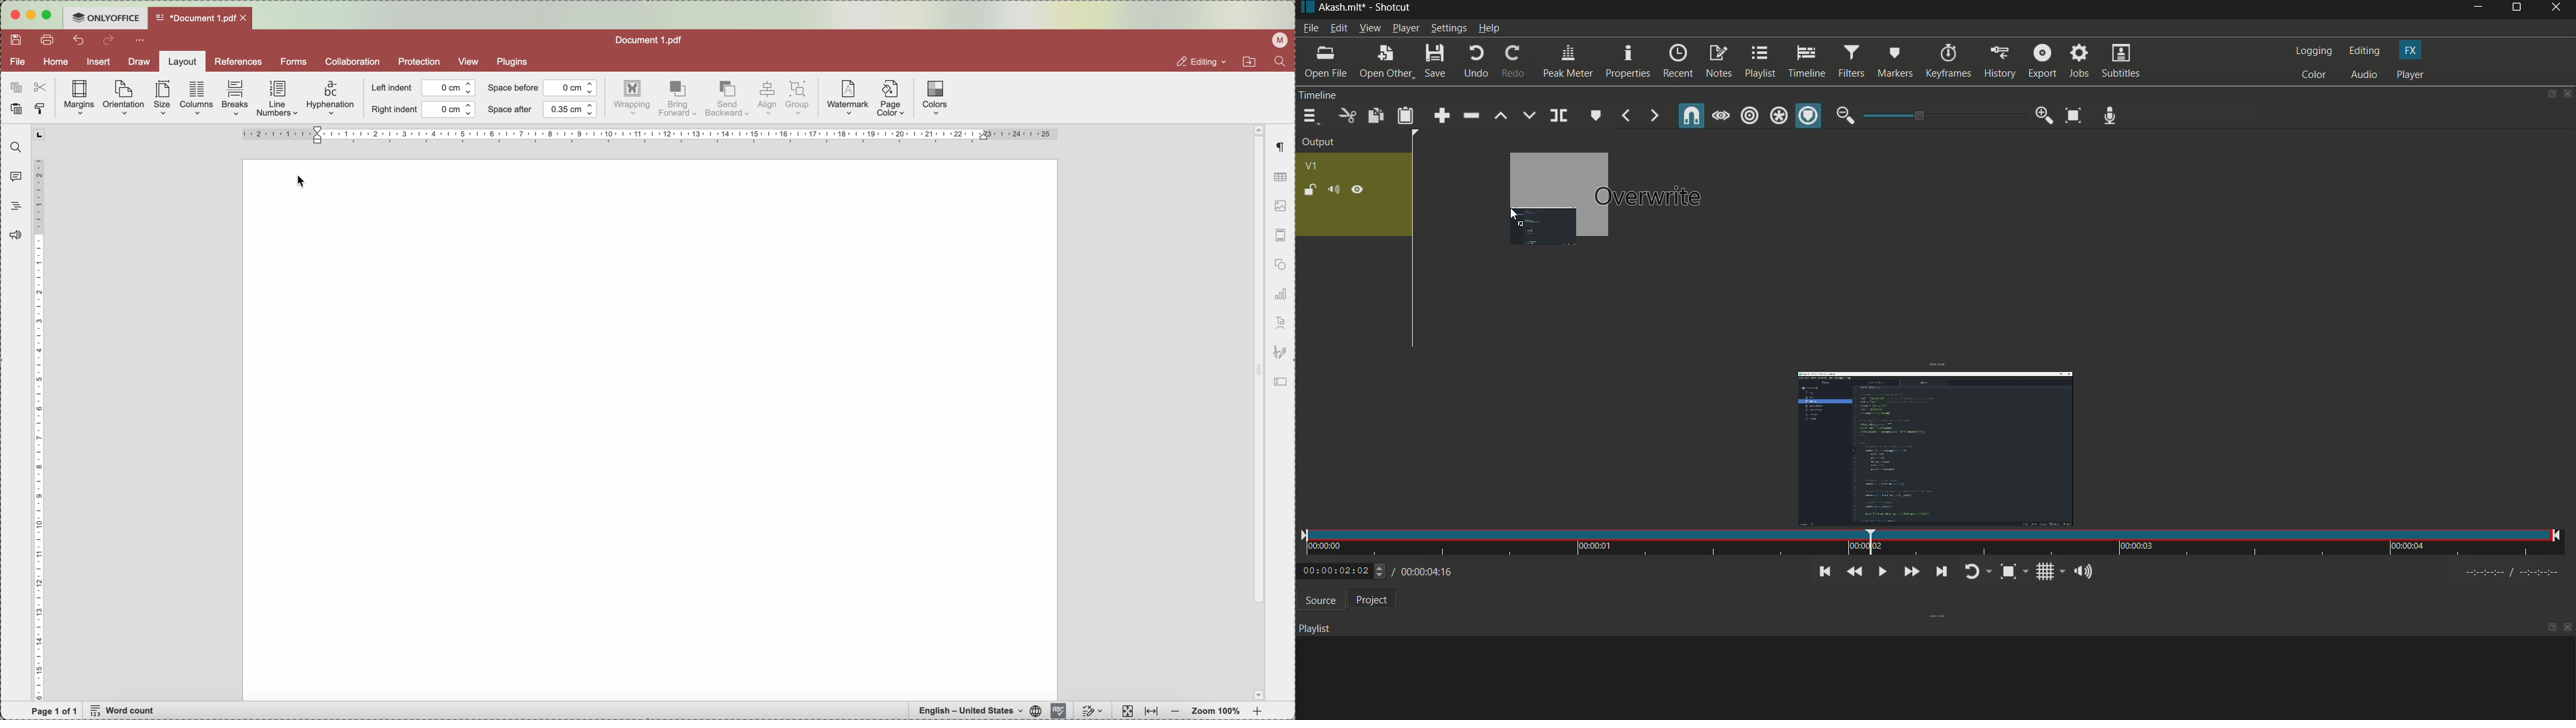  What do you see at coordinates (1845, 115) in the screenshot?
I see `zoom out` at bounding box center [1845, 115].